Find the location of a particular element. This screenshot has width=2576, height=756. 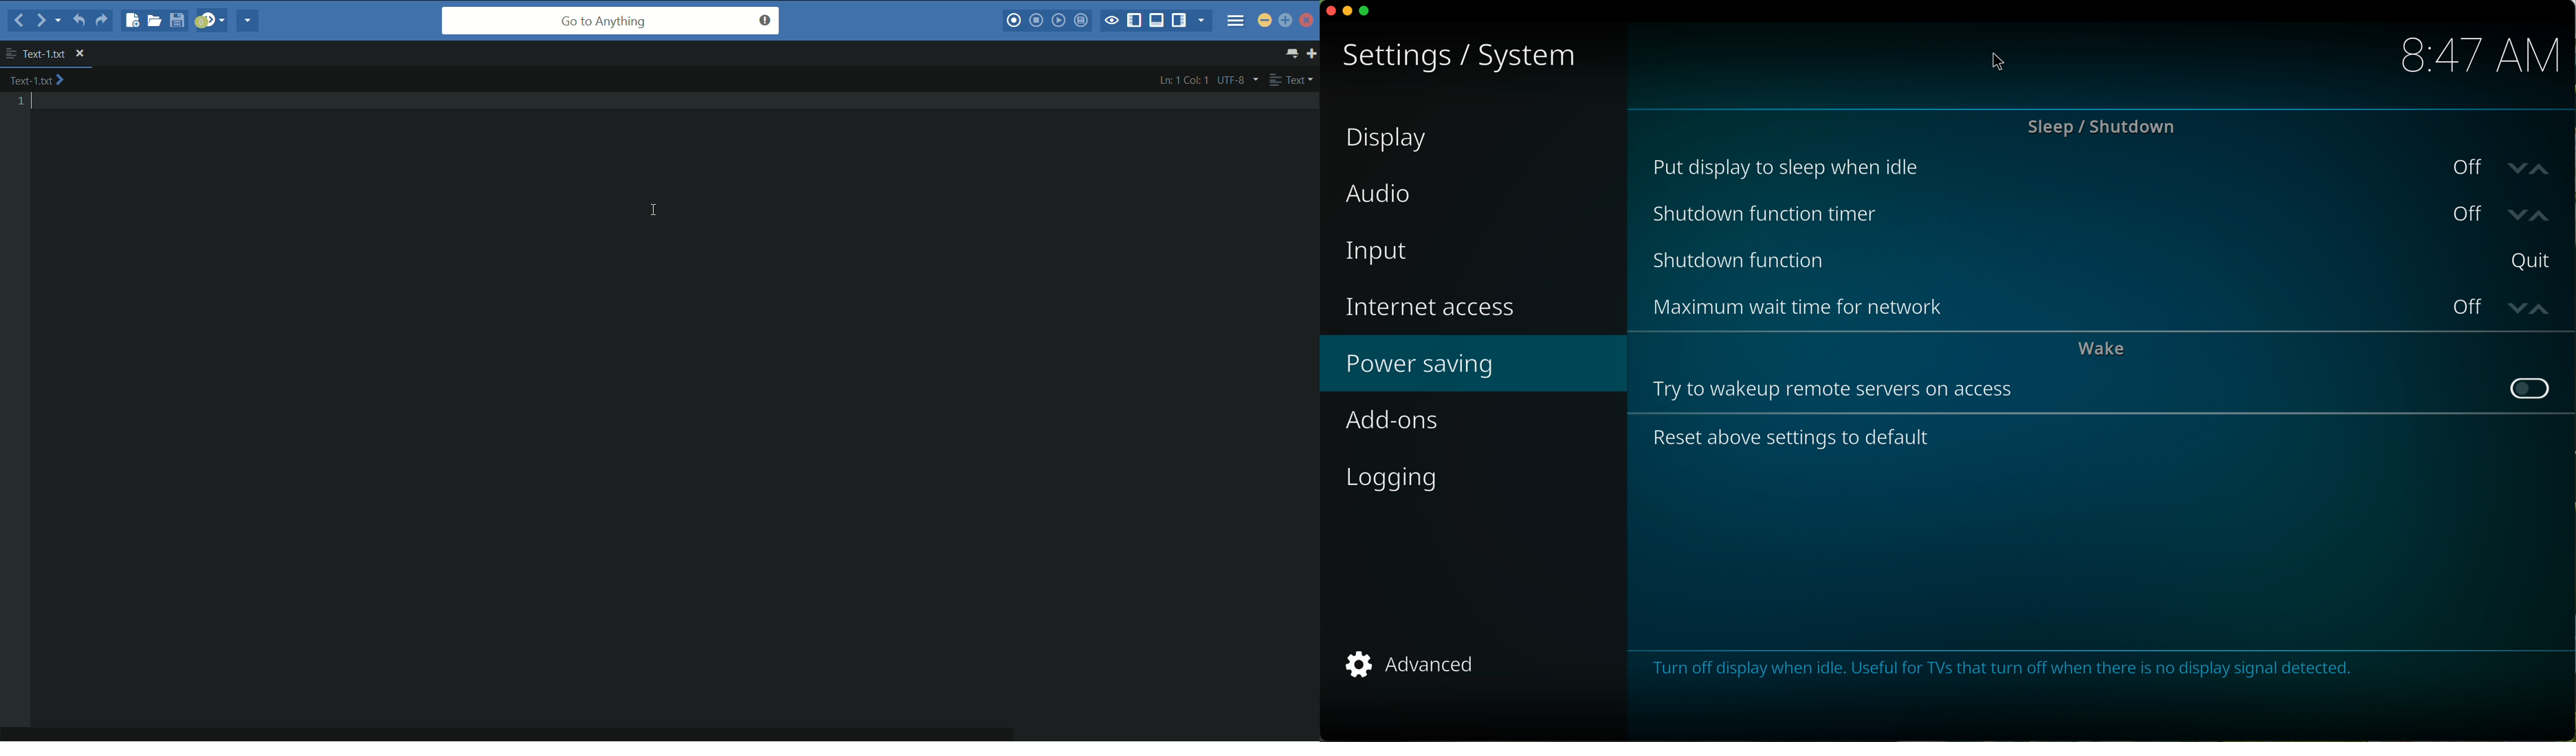

update official add ons from is located at coordinates (2106, 439).